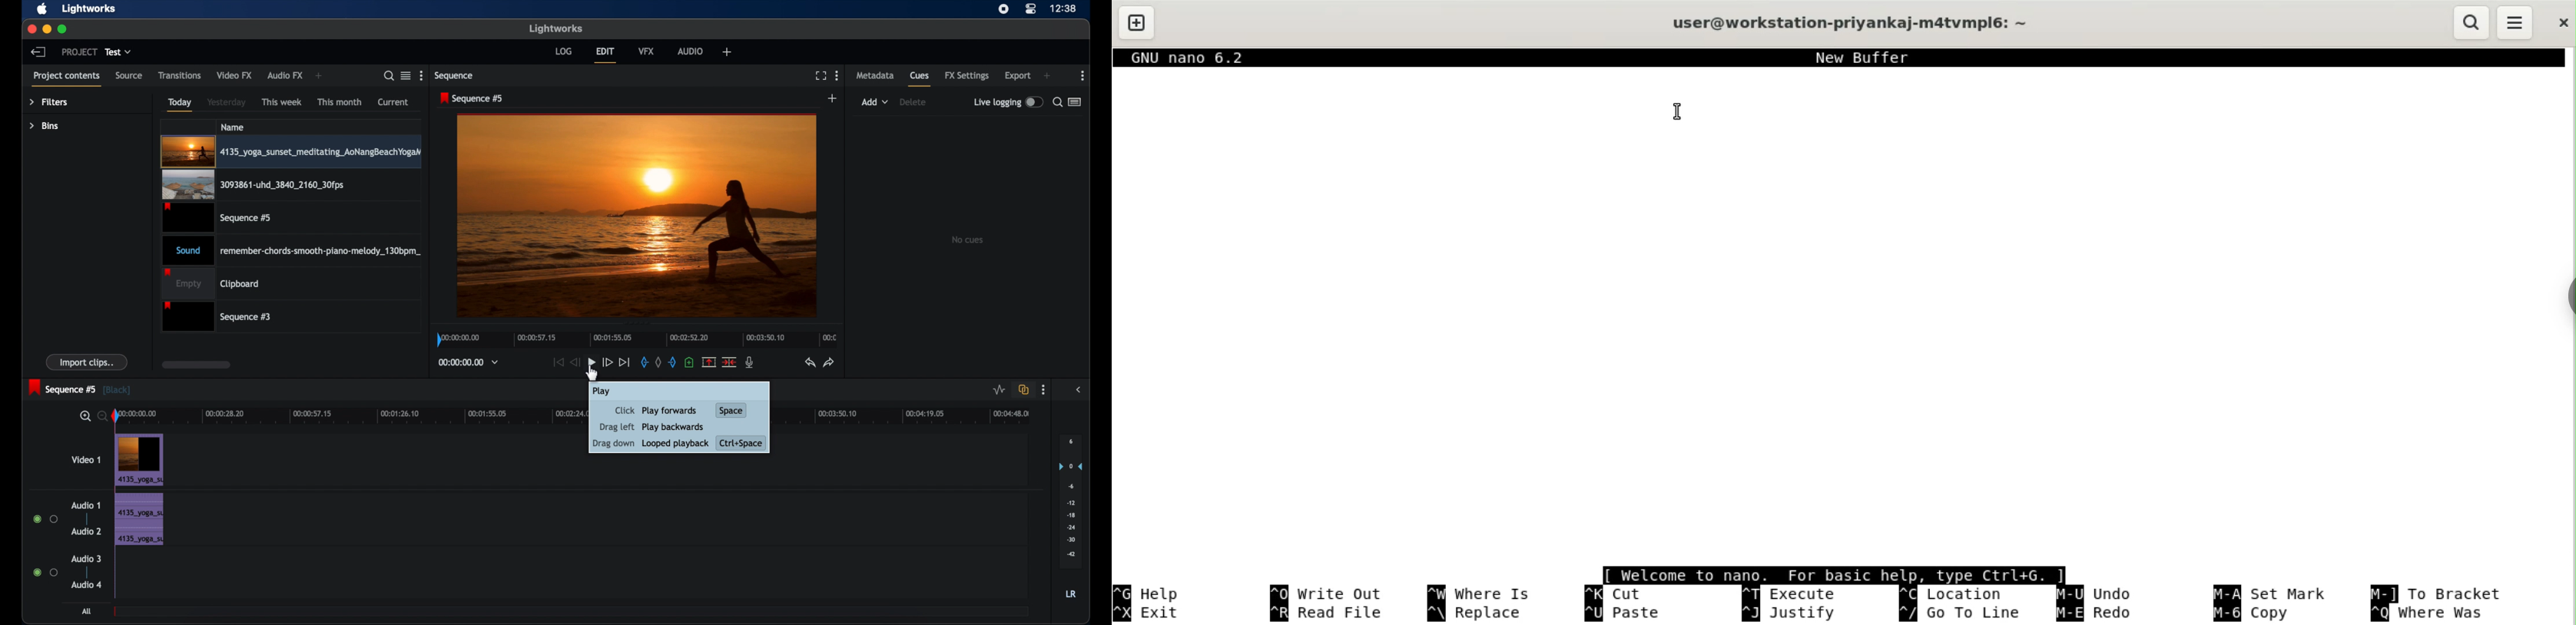  I want to click on timeline scale, so click(351, 416).